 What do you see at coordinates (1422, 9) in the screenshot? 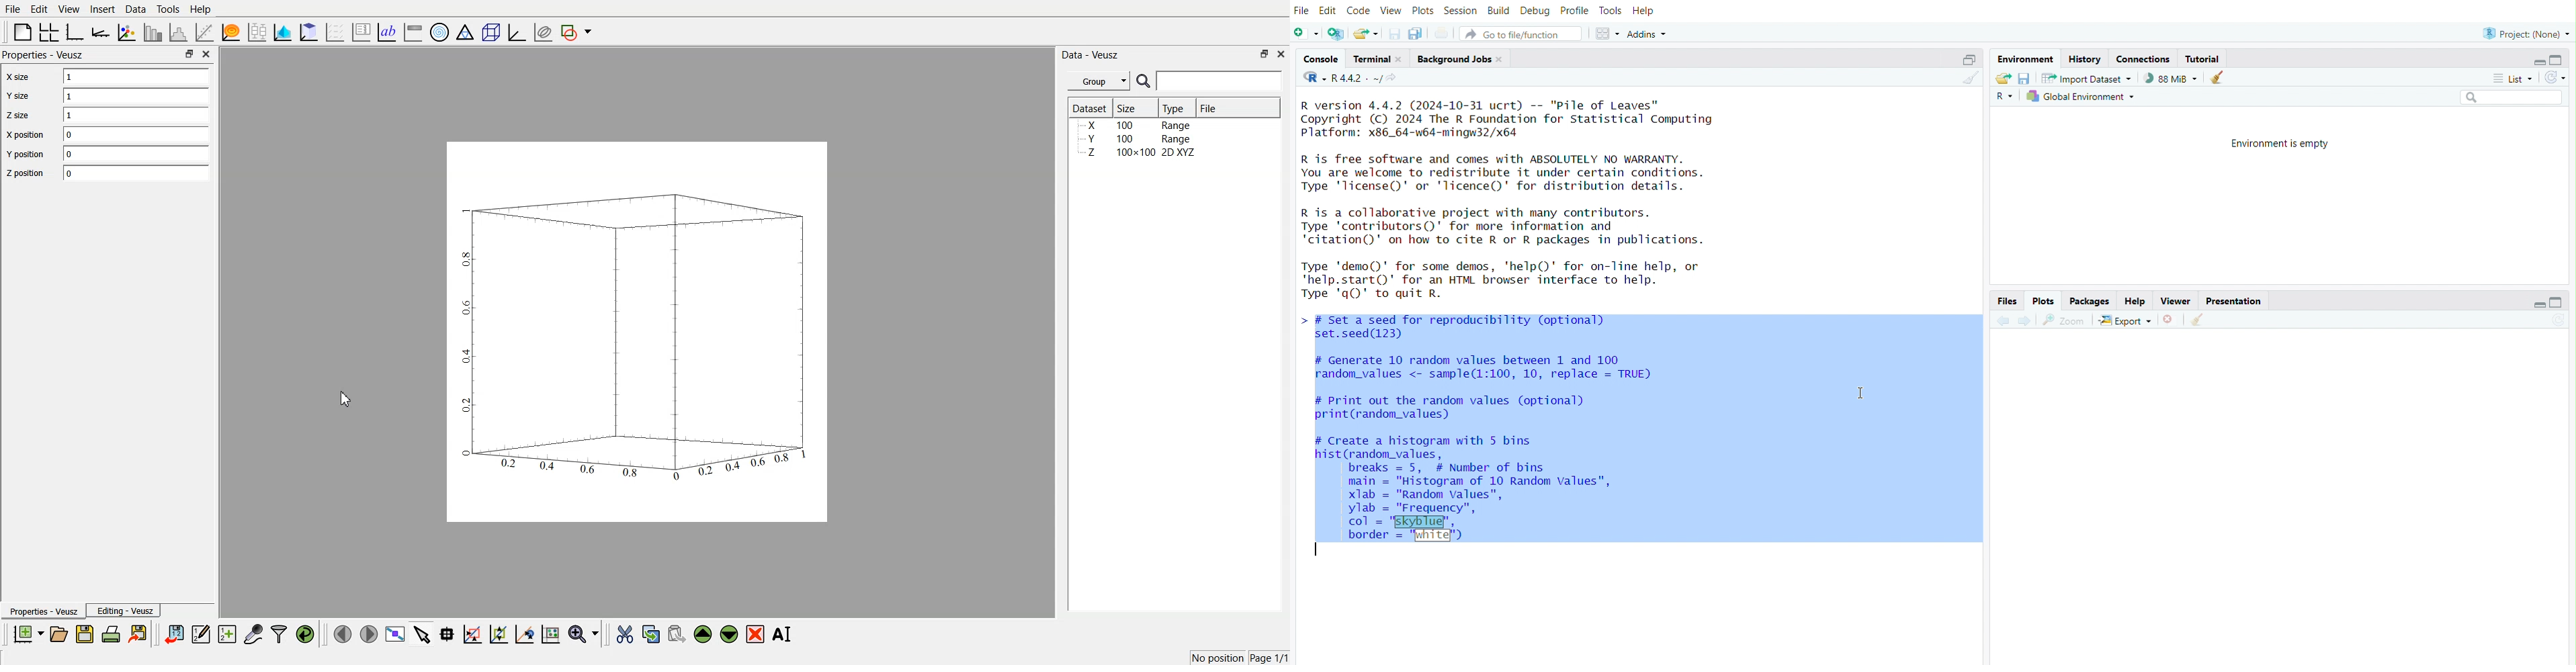
I see `plots` at bounding box center [1422, 9].